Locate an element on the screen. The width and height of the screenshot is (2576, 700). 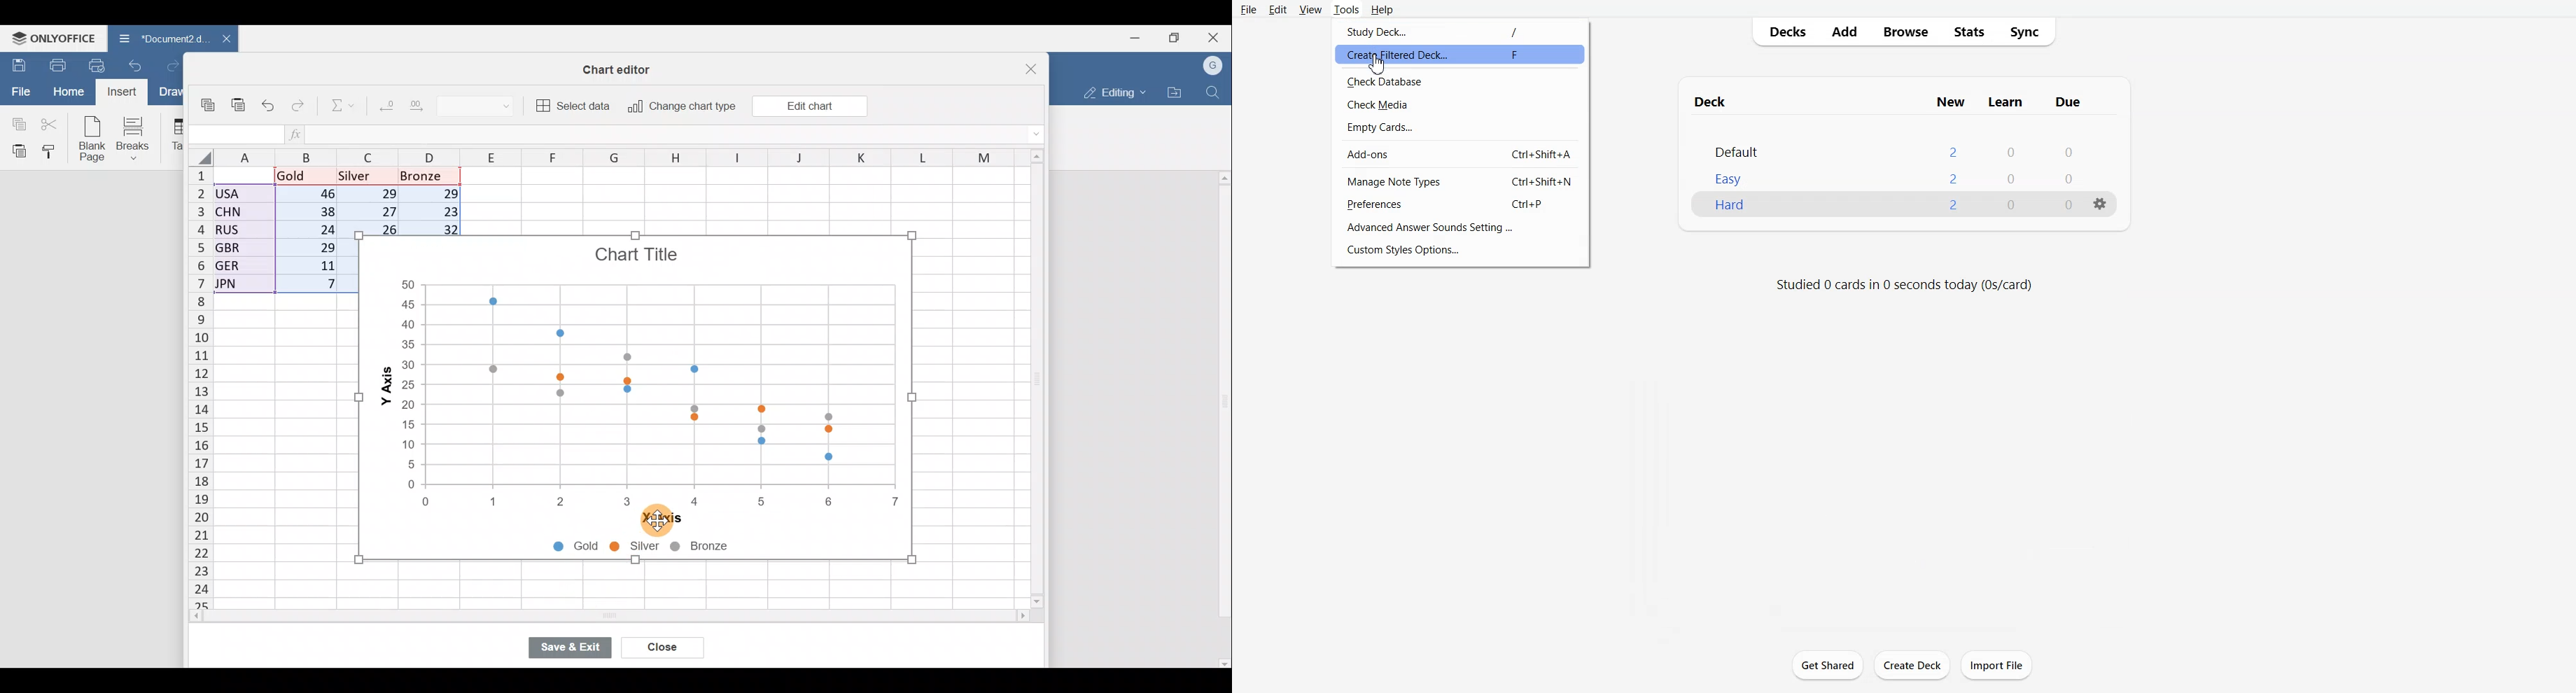
Close is located at coordinates (1215, 35).